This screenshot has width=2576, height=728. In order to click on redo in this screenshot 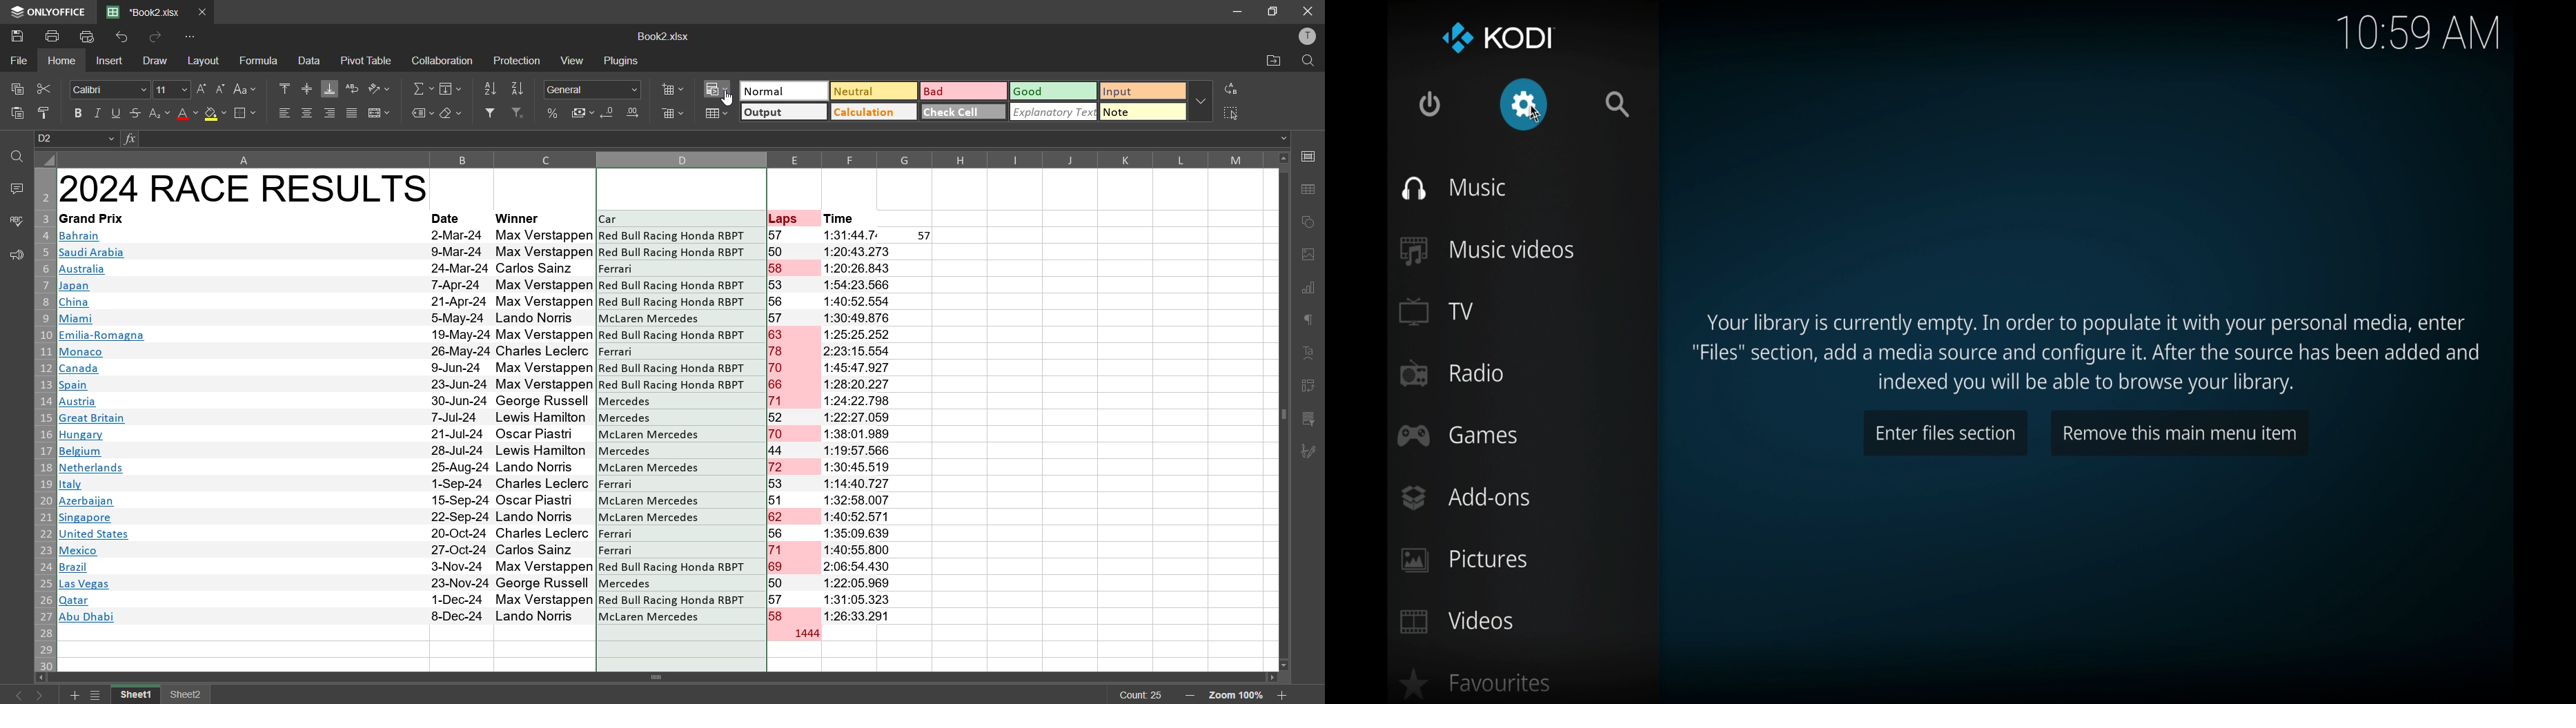, I will do `click(153, 37)`.